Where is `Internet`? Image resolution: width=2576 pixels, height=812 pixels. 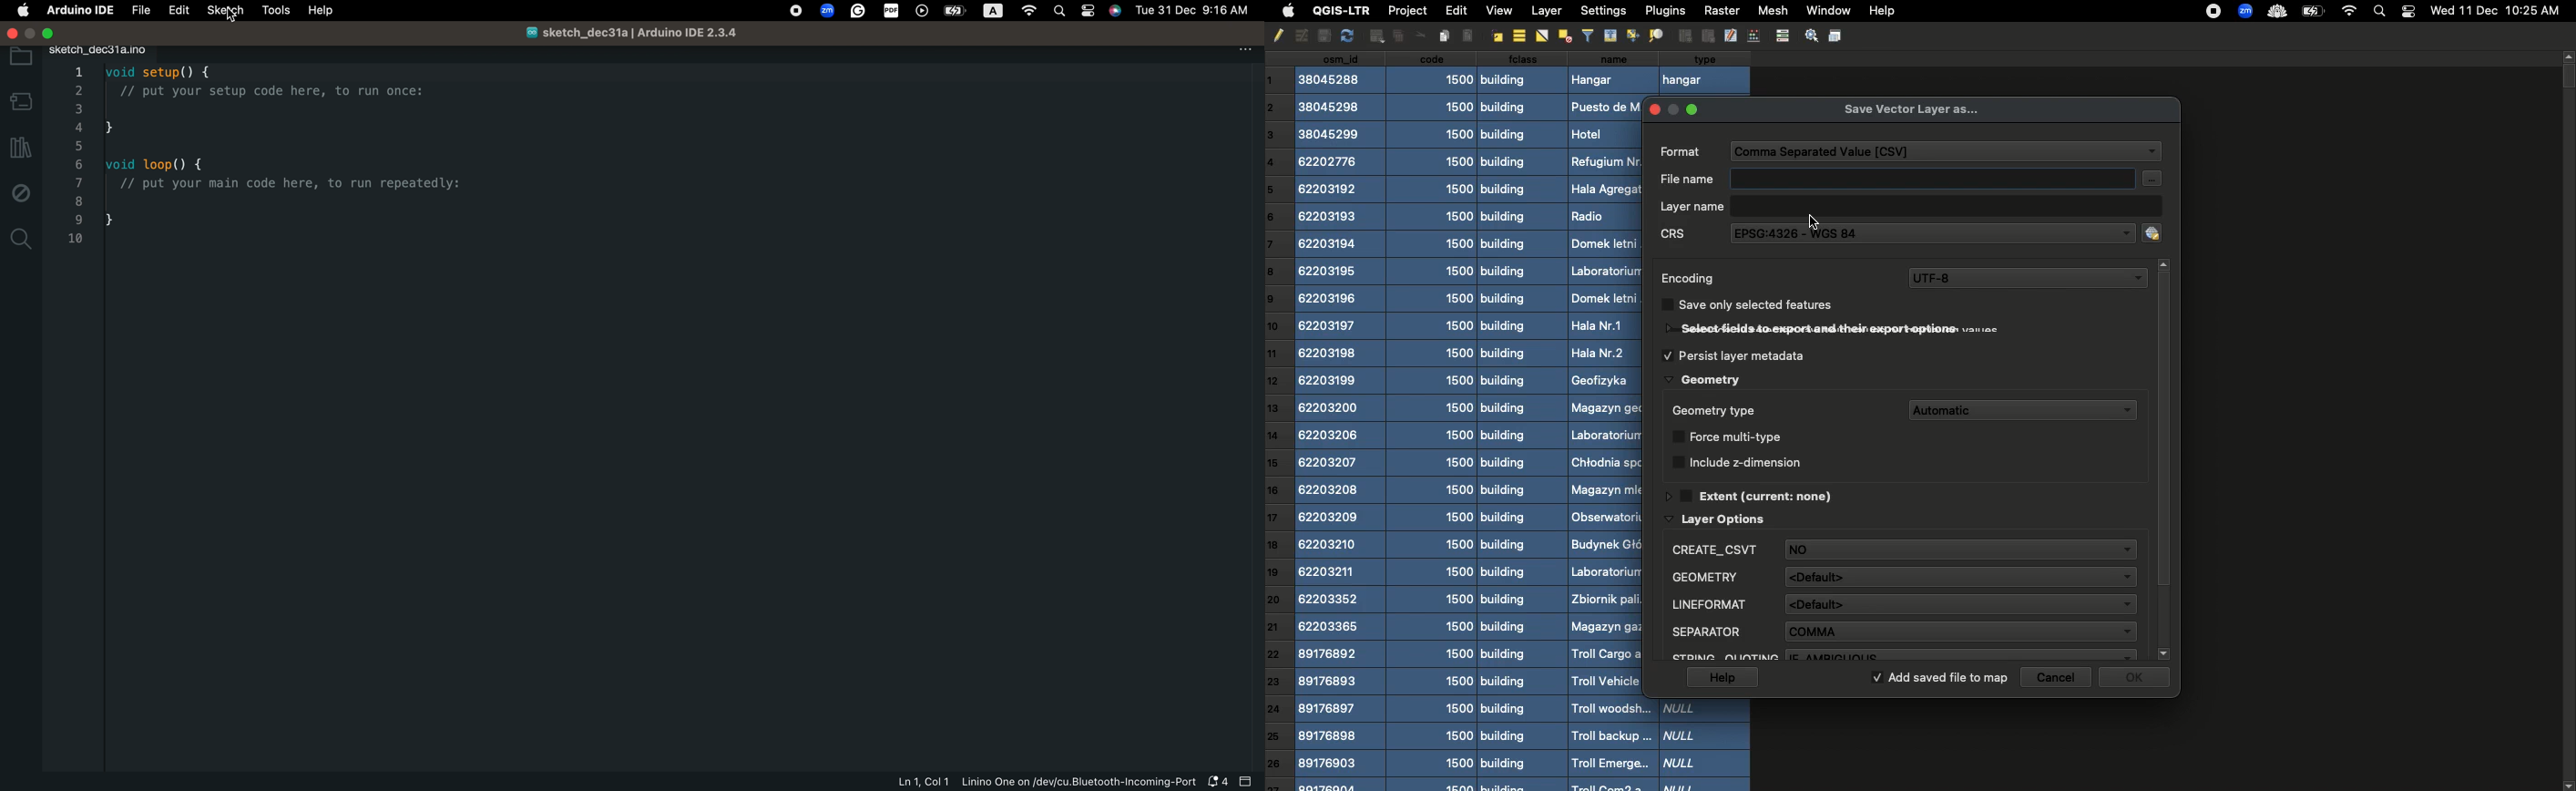
Internet is located at coordinates (2348, 11).